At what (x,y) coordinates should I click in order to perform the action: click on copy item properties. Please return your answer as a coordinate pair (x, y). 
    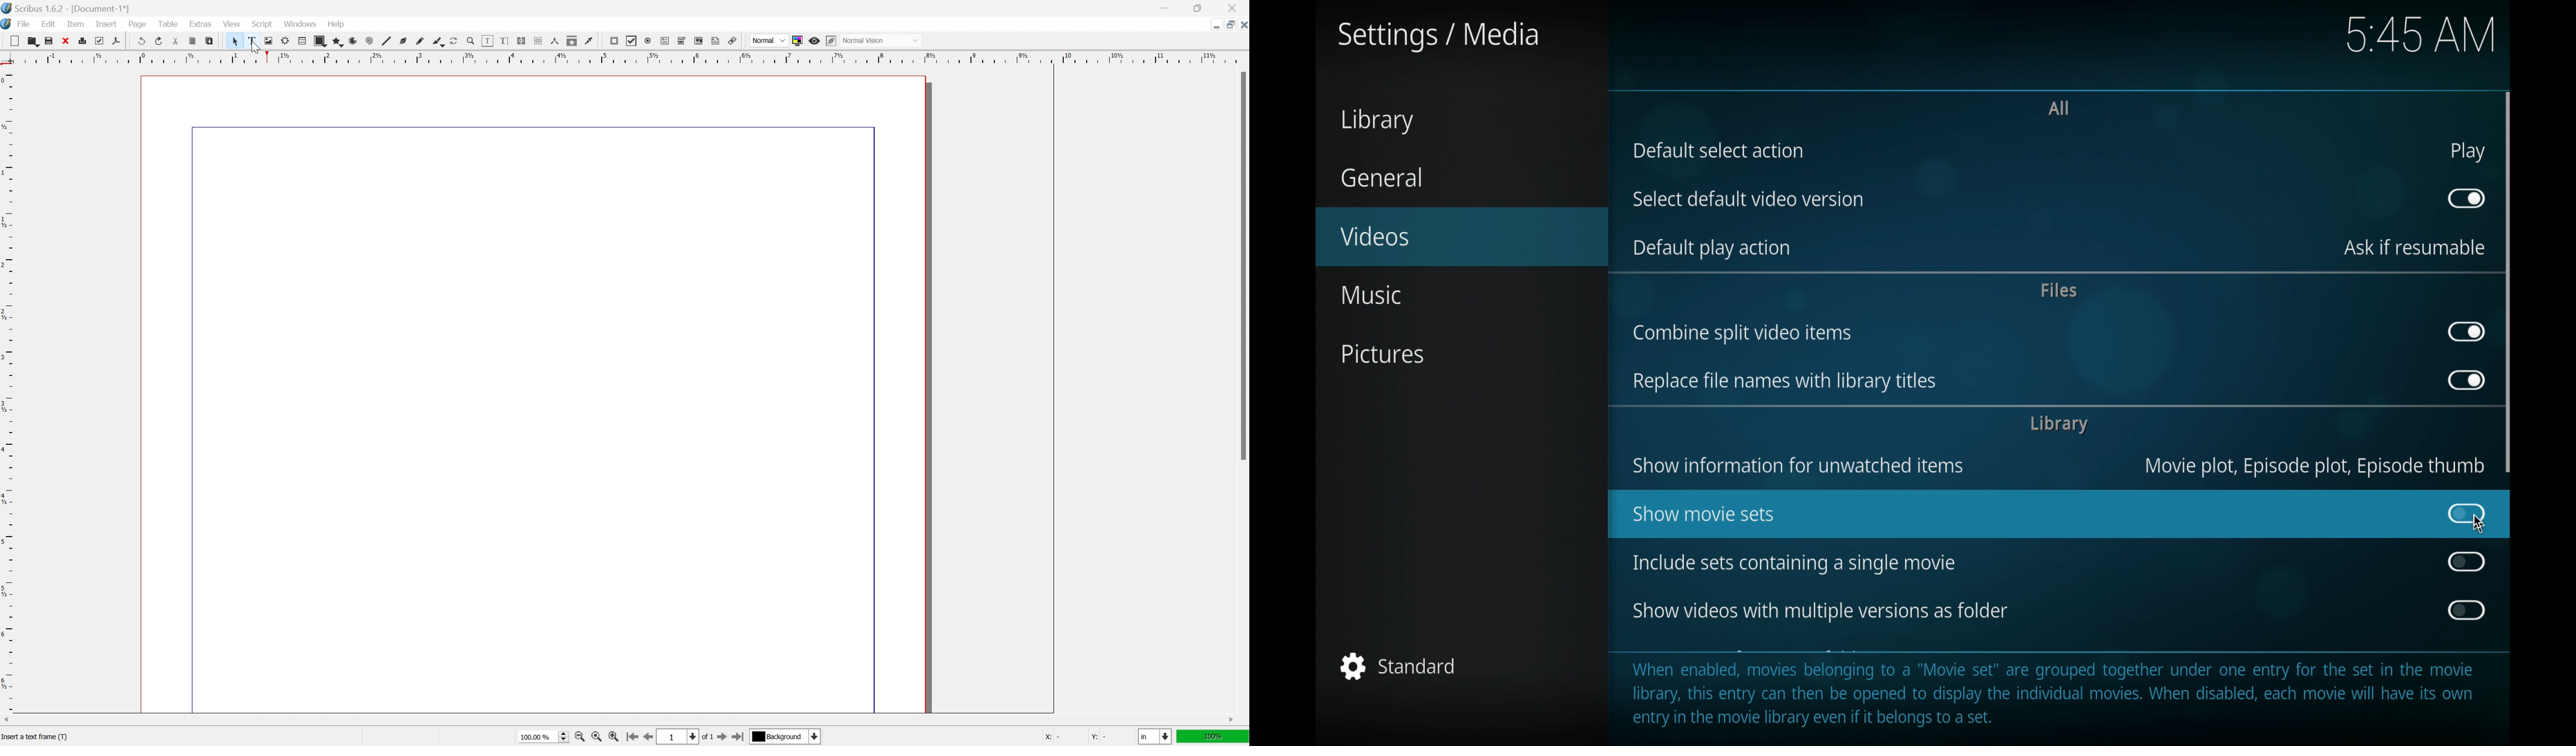
    Looking at the image, I should click on (571, 41).